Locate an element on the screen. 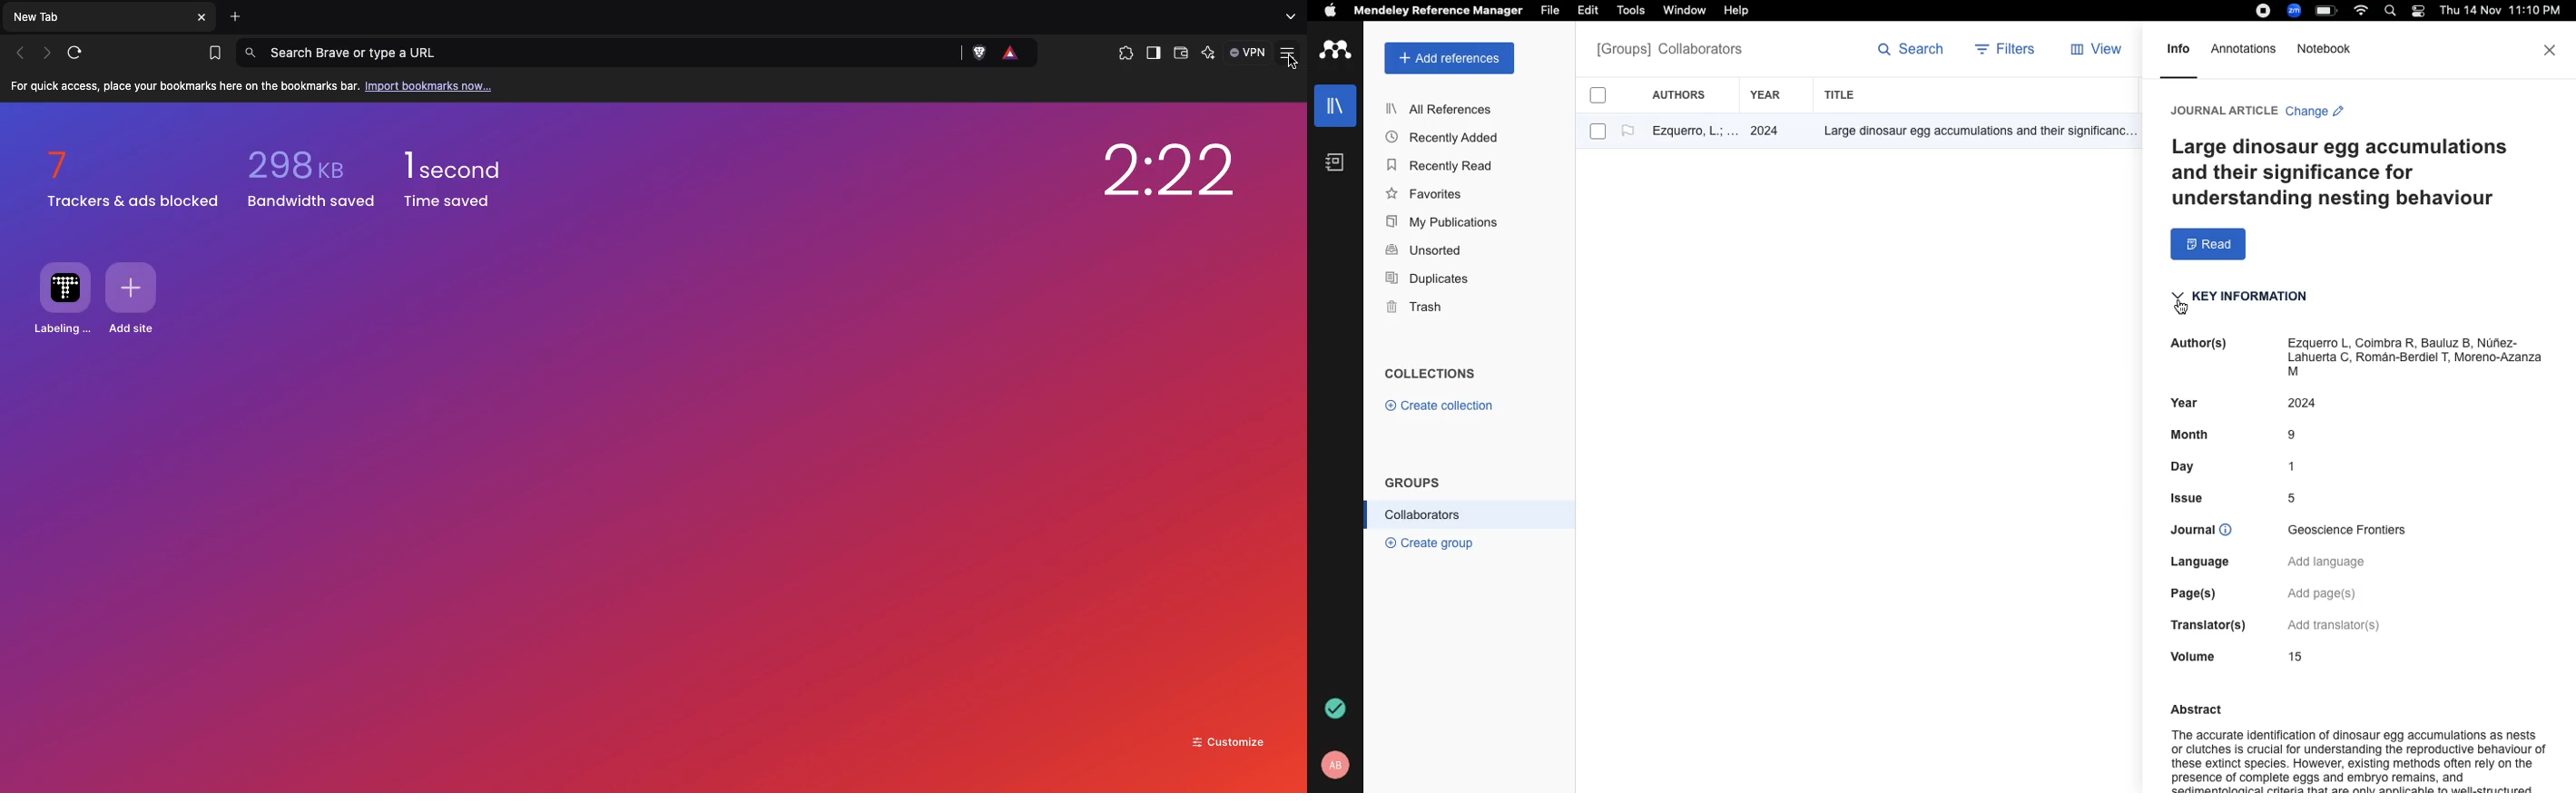  info is located at coordinates (2179, 55).